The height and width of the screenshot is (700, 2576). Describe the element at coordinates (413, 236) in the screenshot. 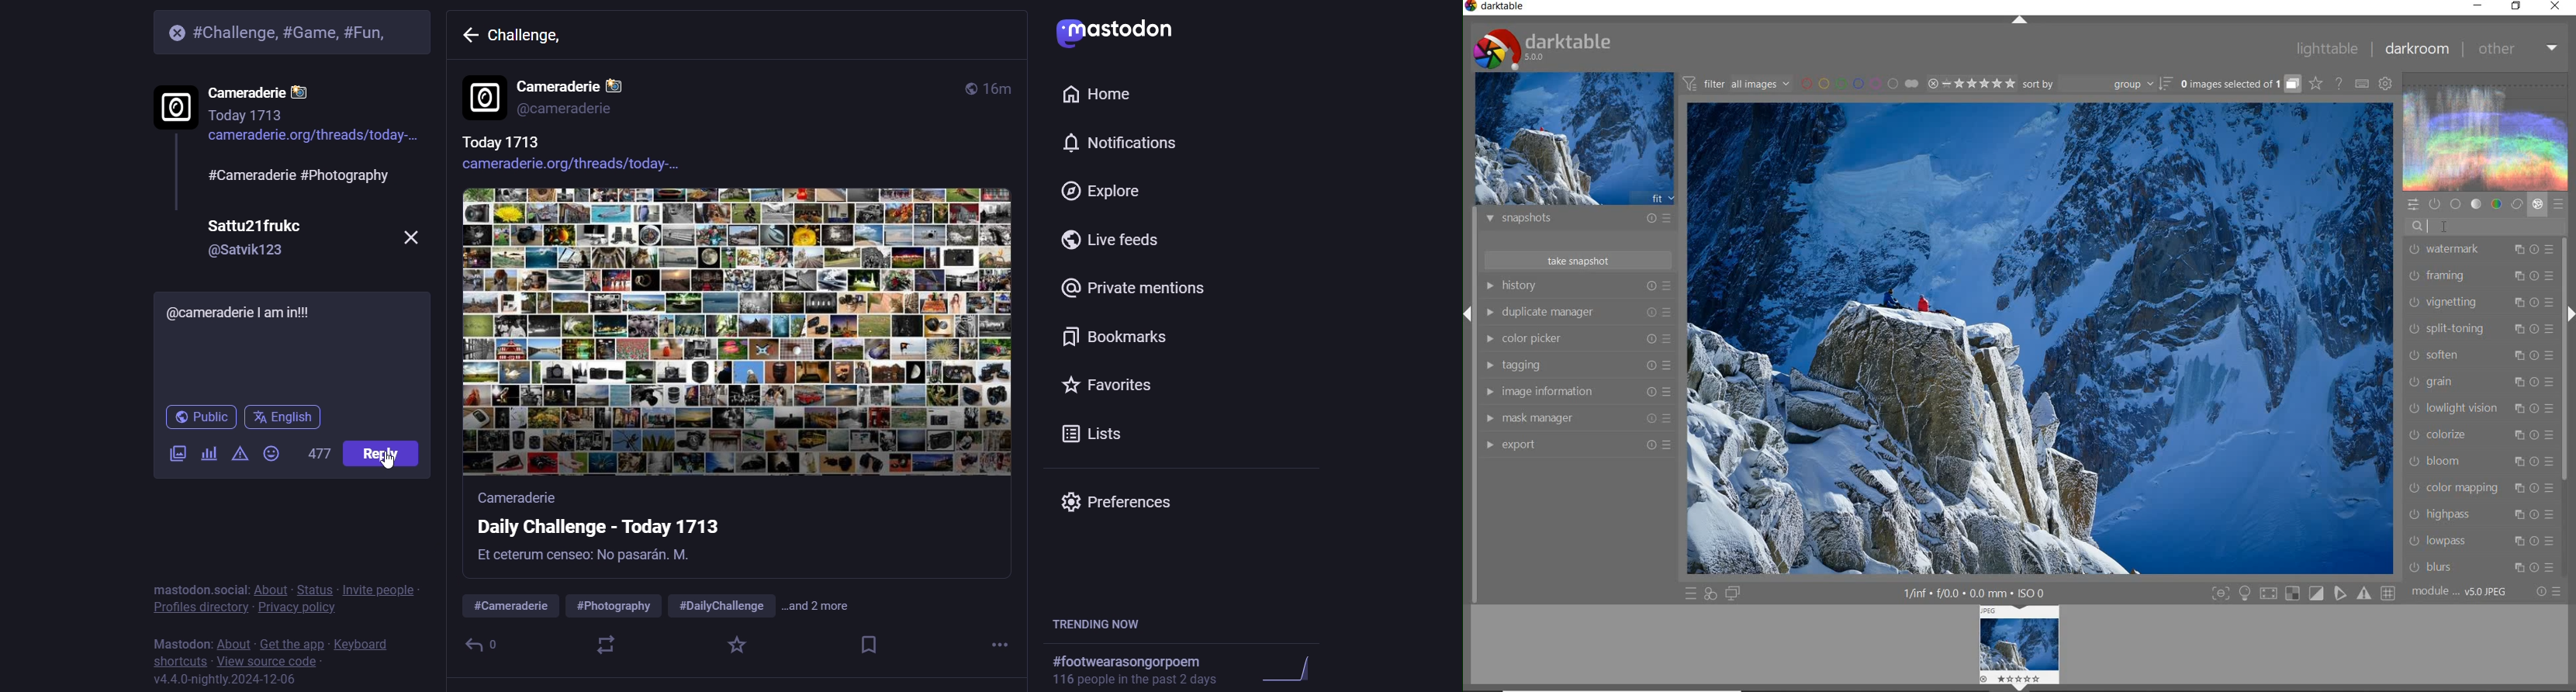

I see `close` at that location.